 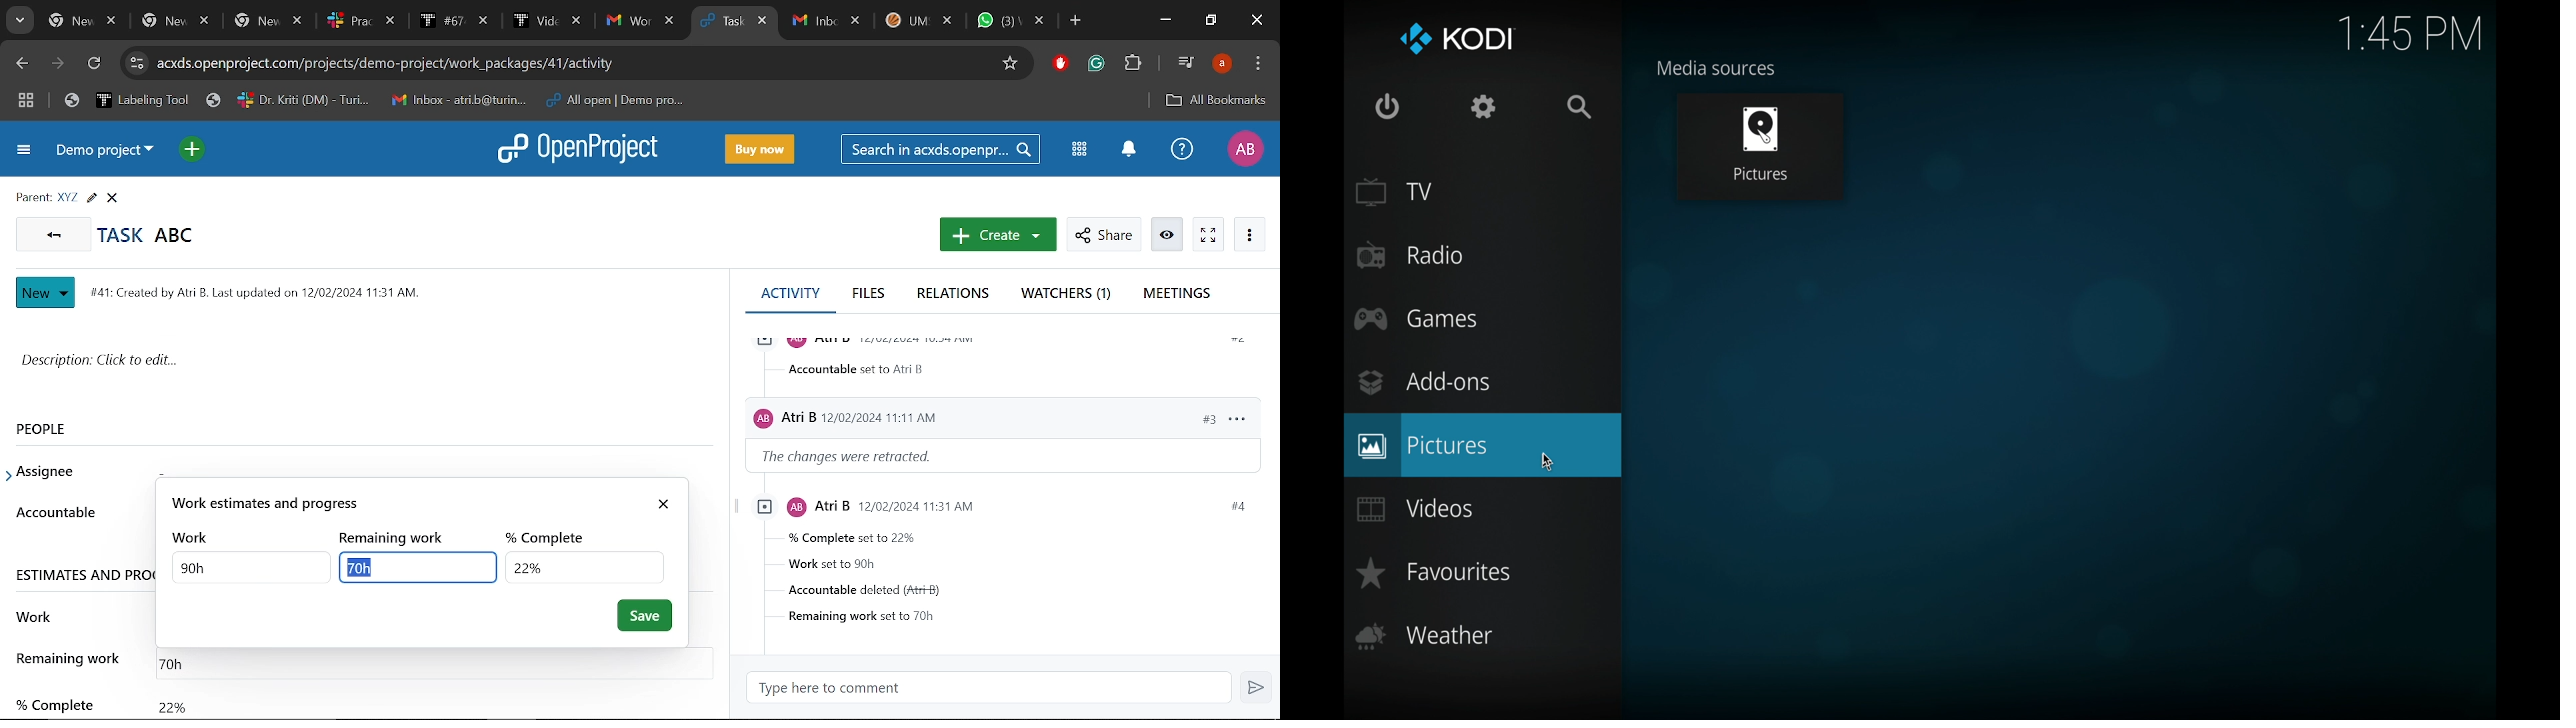 I want to click on Activate zen mode, so click(x=1208, y=235).